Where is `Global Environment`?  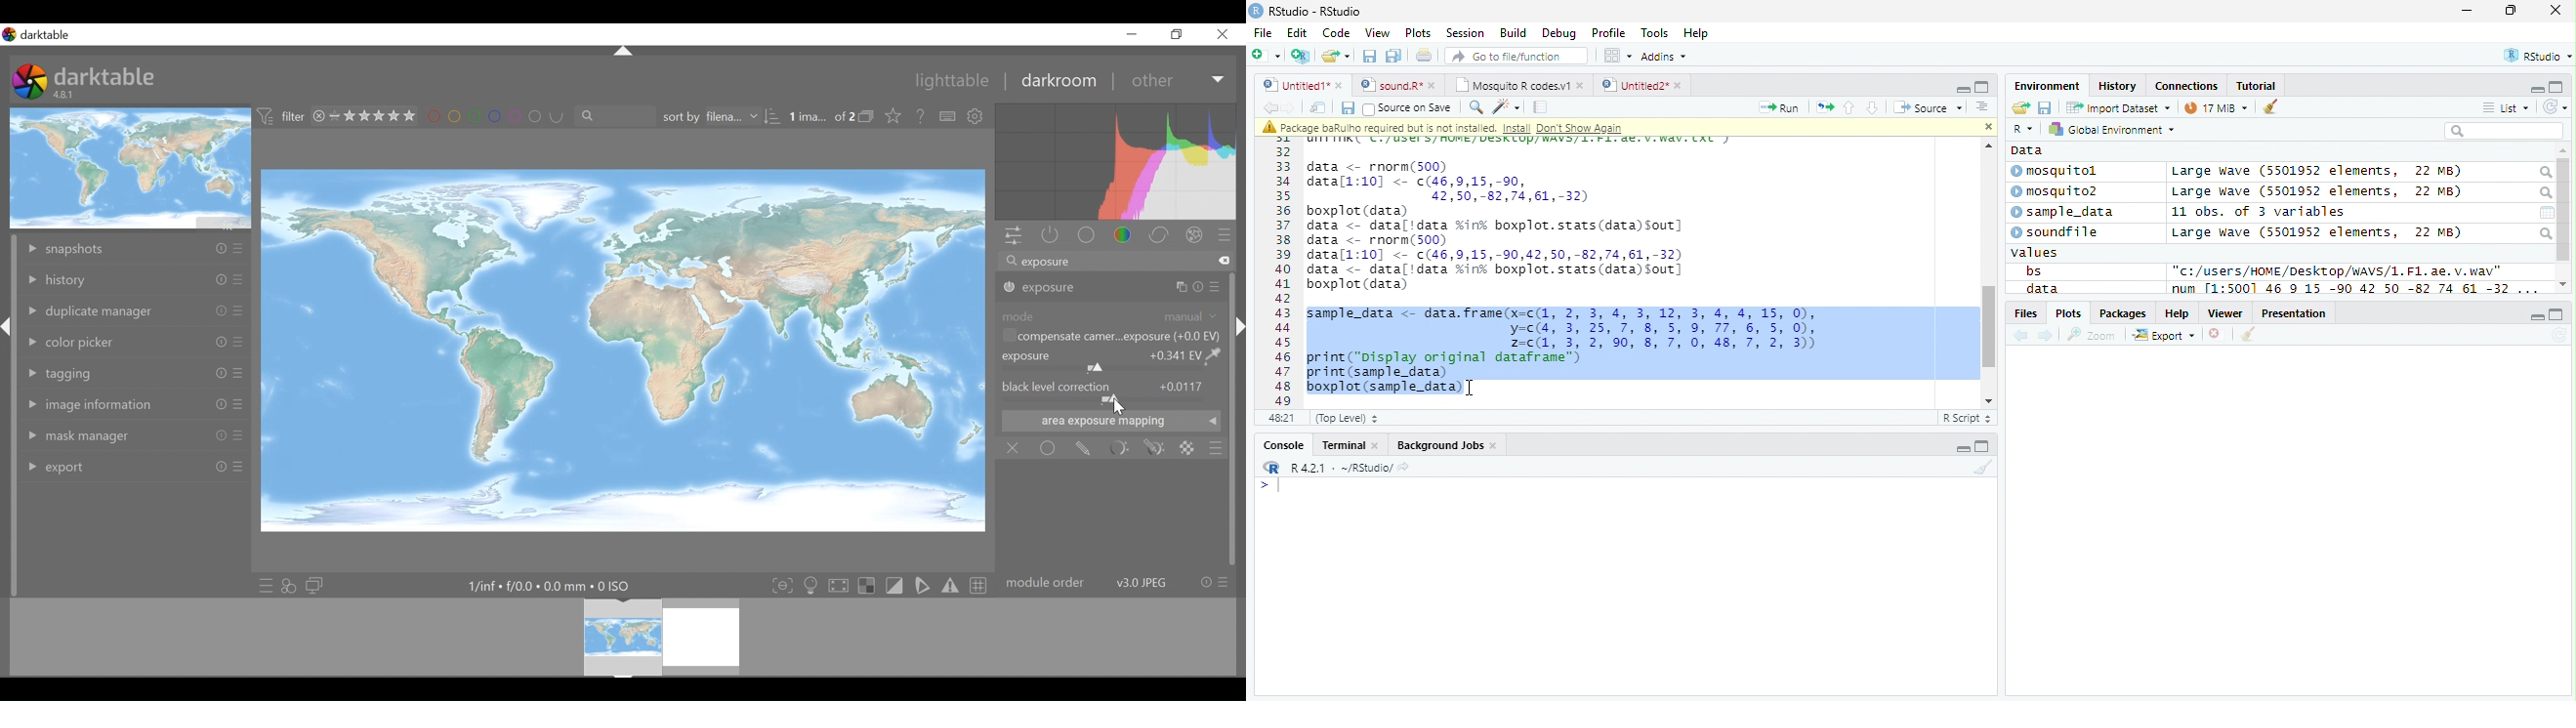
Global Environment is located at coordinates (2109, 128).